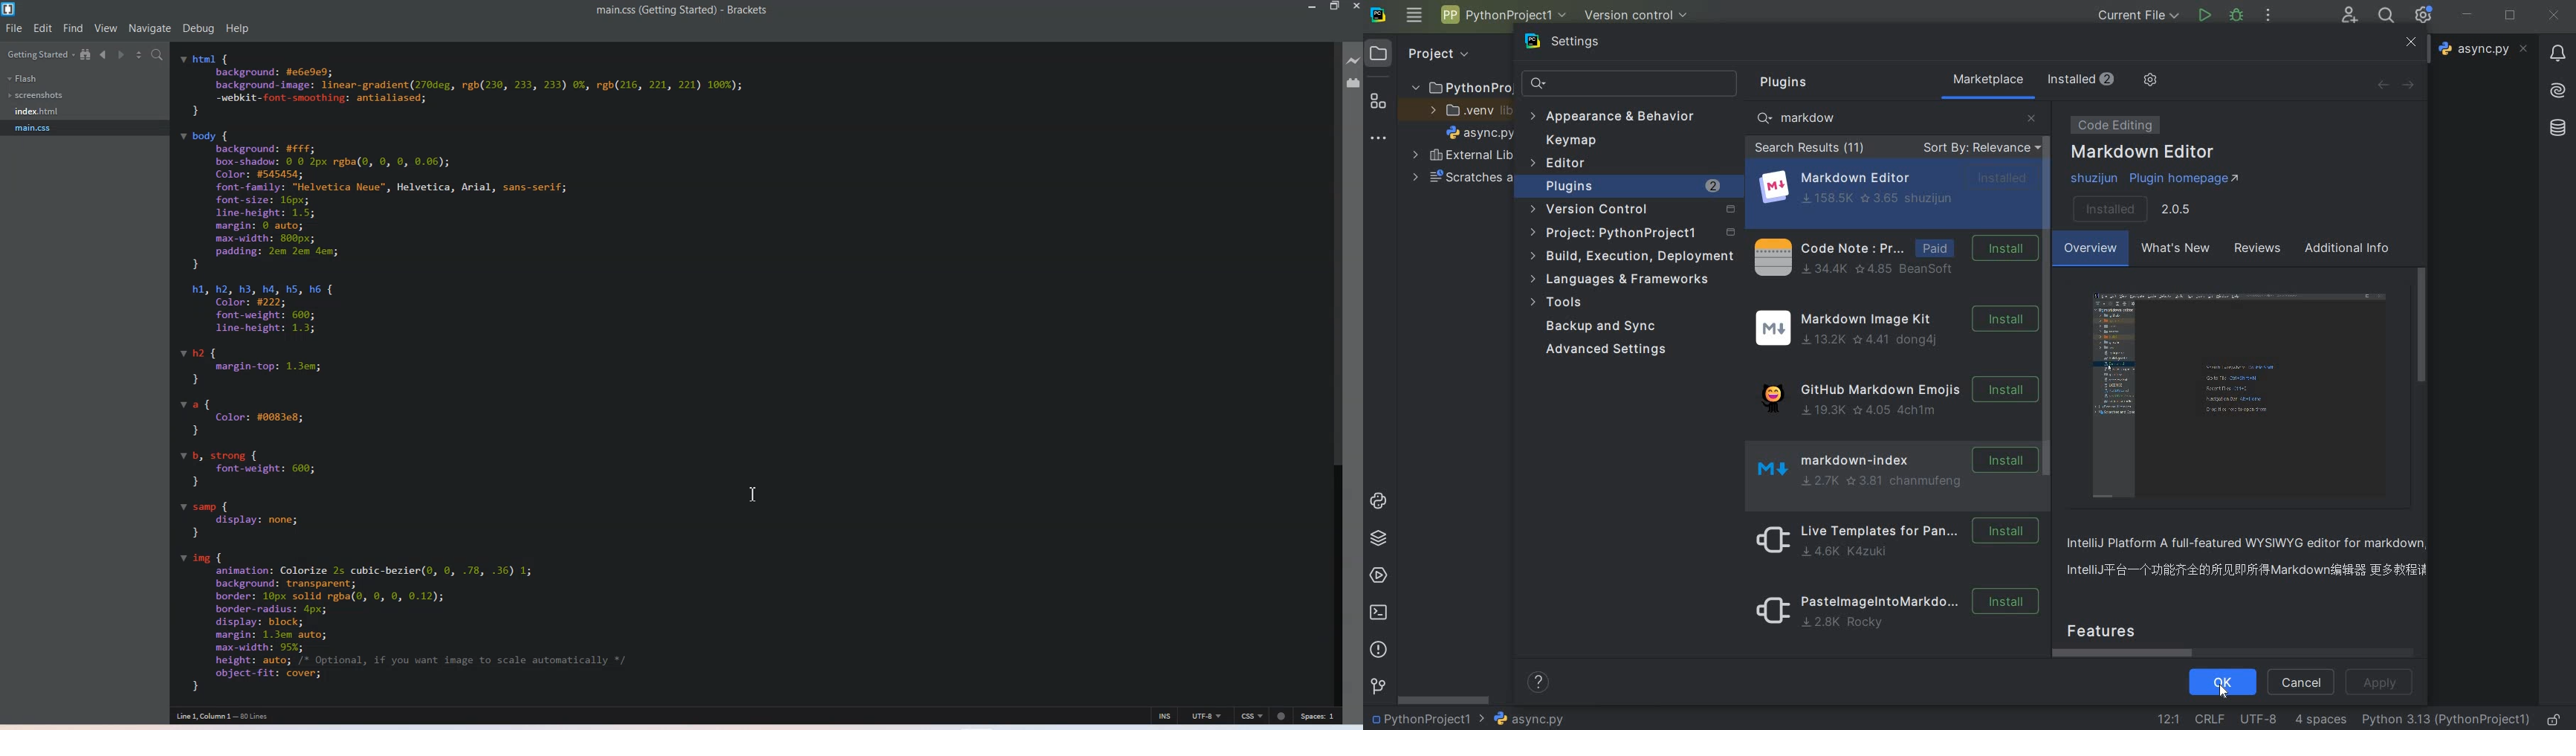 This screenshot has height=756, width=2576. I want to click on Extension manager, so click(1355, 82).